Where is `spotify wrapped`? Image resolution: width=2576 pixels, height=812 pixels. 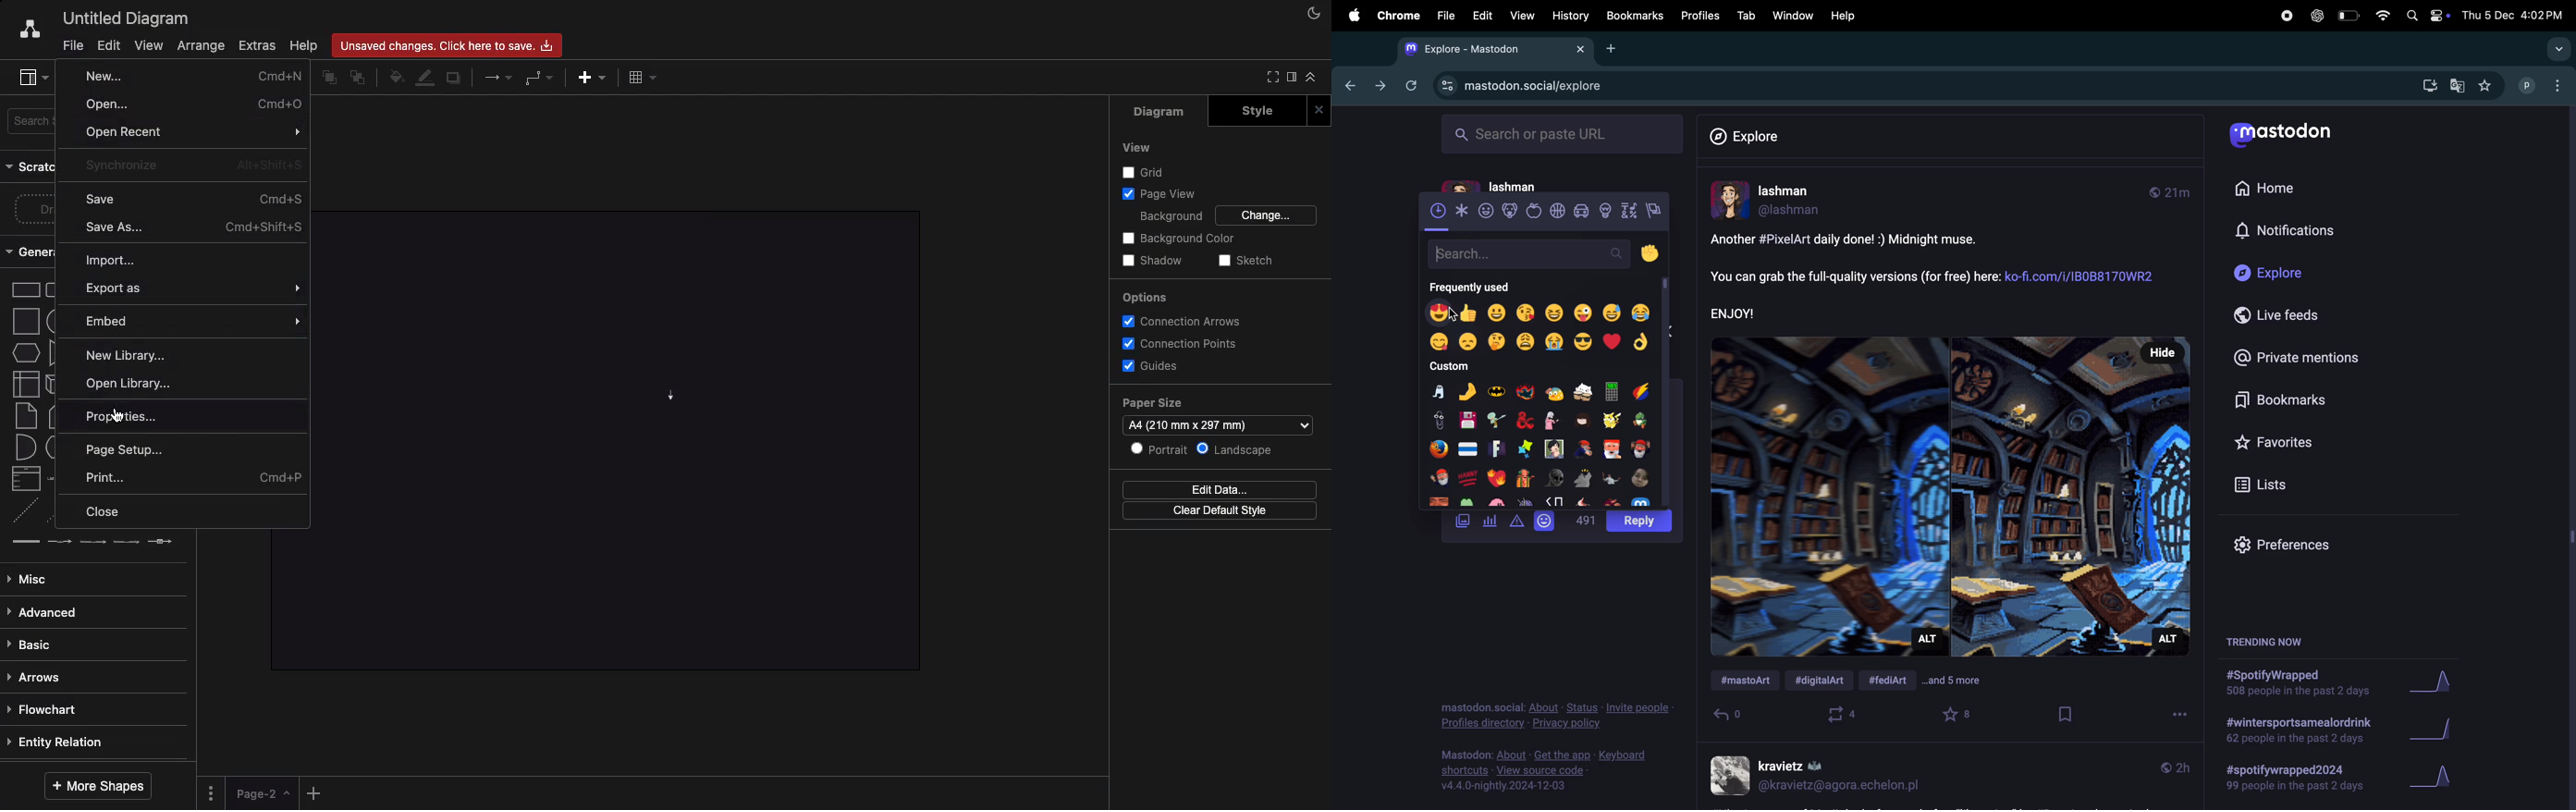 spotify wrapped is located at coordinates (2298, 685).